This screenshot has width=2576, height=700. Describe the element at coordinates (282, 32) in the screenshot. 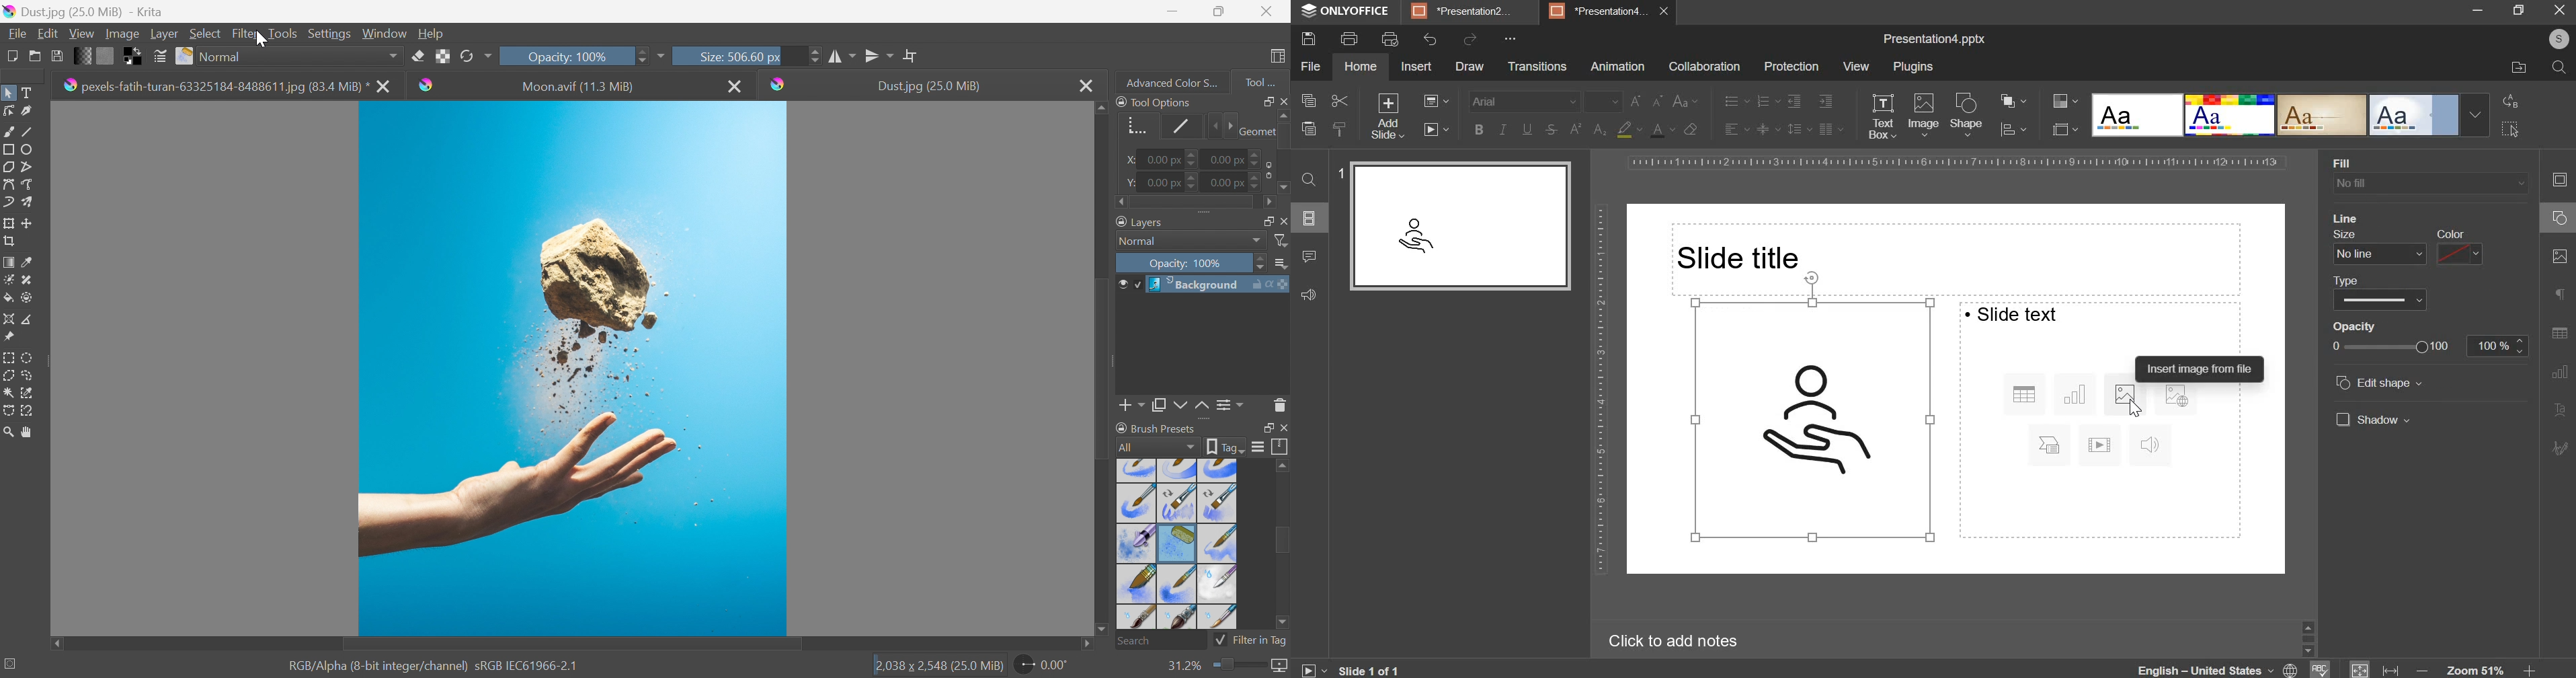

I see `Tools` at that location.